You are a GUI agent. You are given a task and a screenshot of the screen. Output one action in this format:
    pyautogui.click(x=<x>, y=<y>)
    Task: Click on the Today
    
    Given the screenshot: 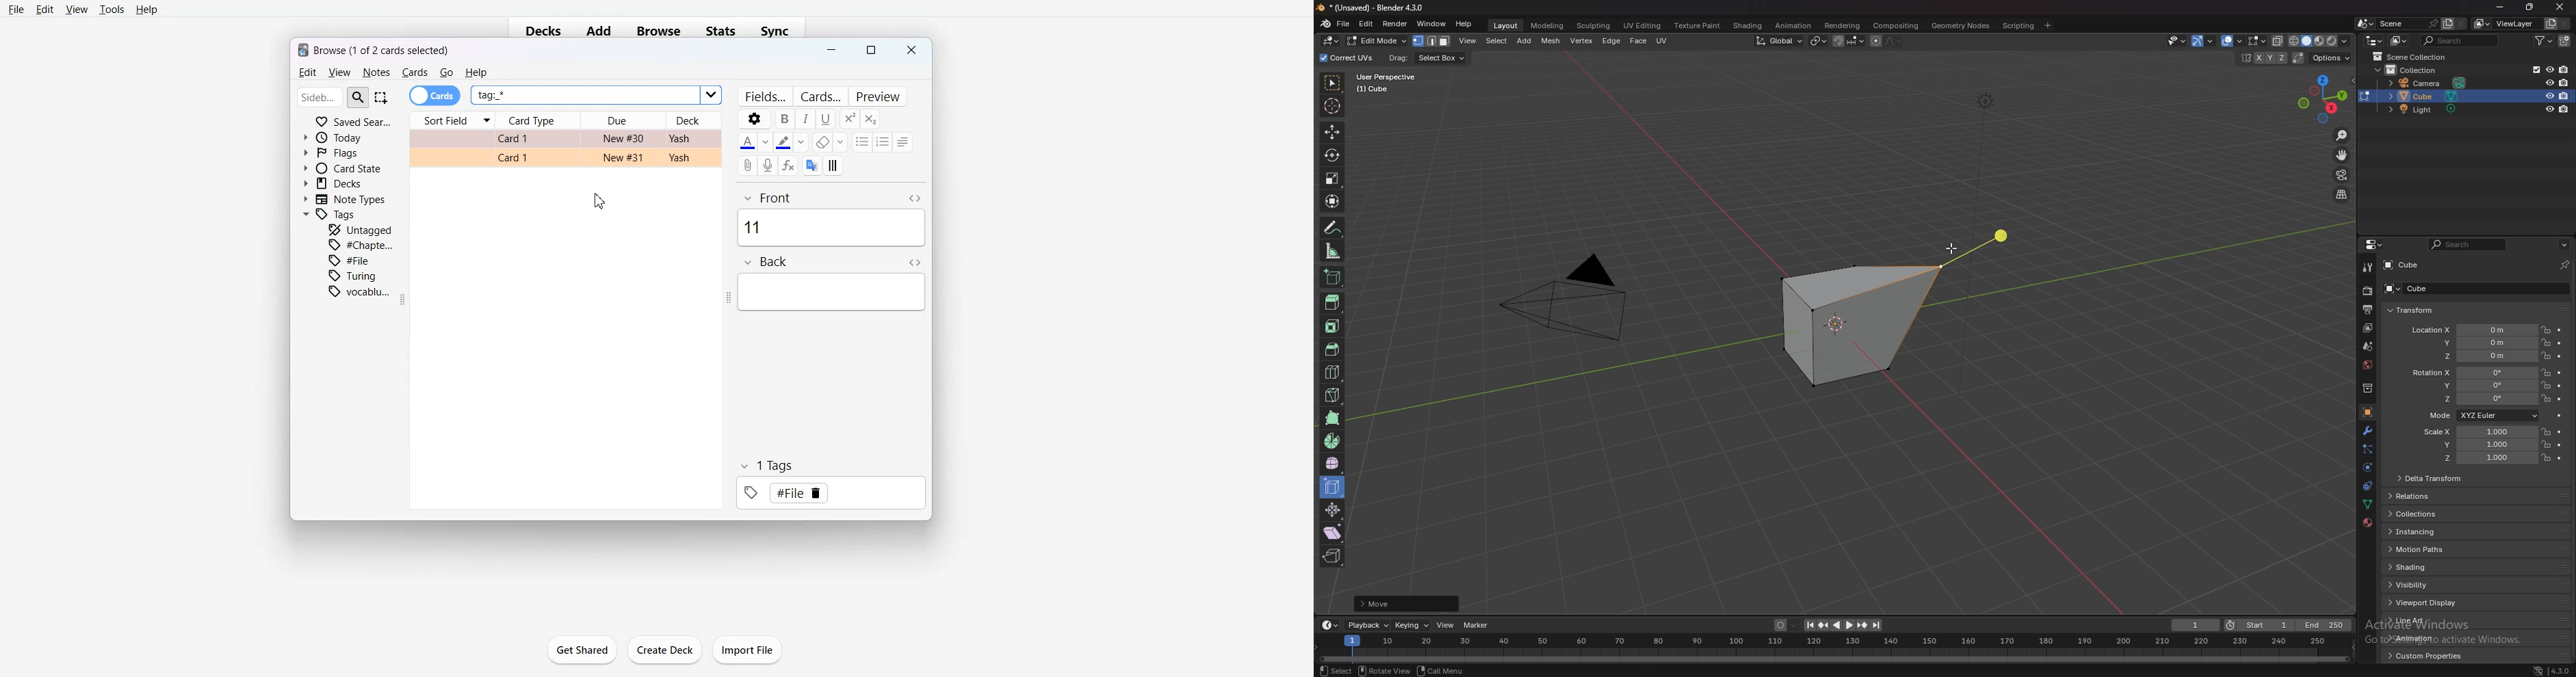 What is the action you would take?
    pyautogui.click(x=336, y=137)
    